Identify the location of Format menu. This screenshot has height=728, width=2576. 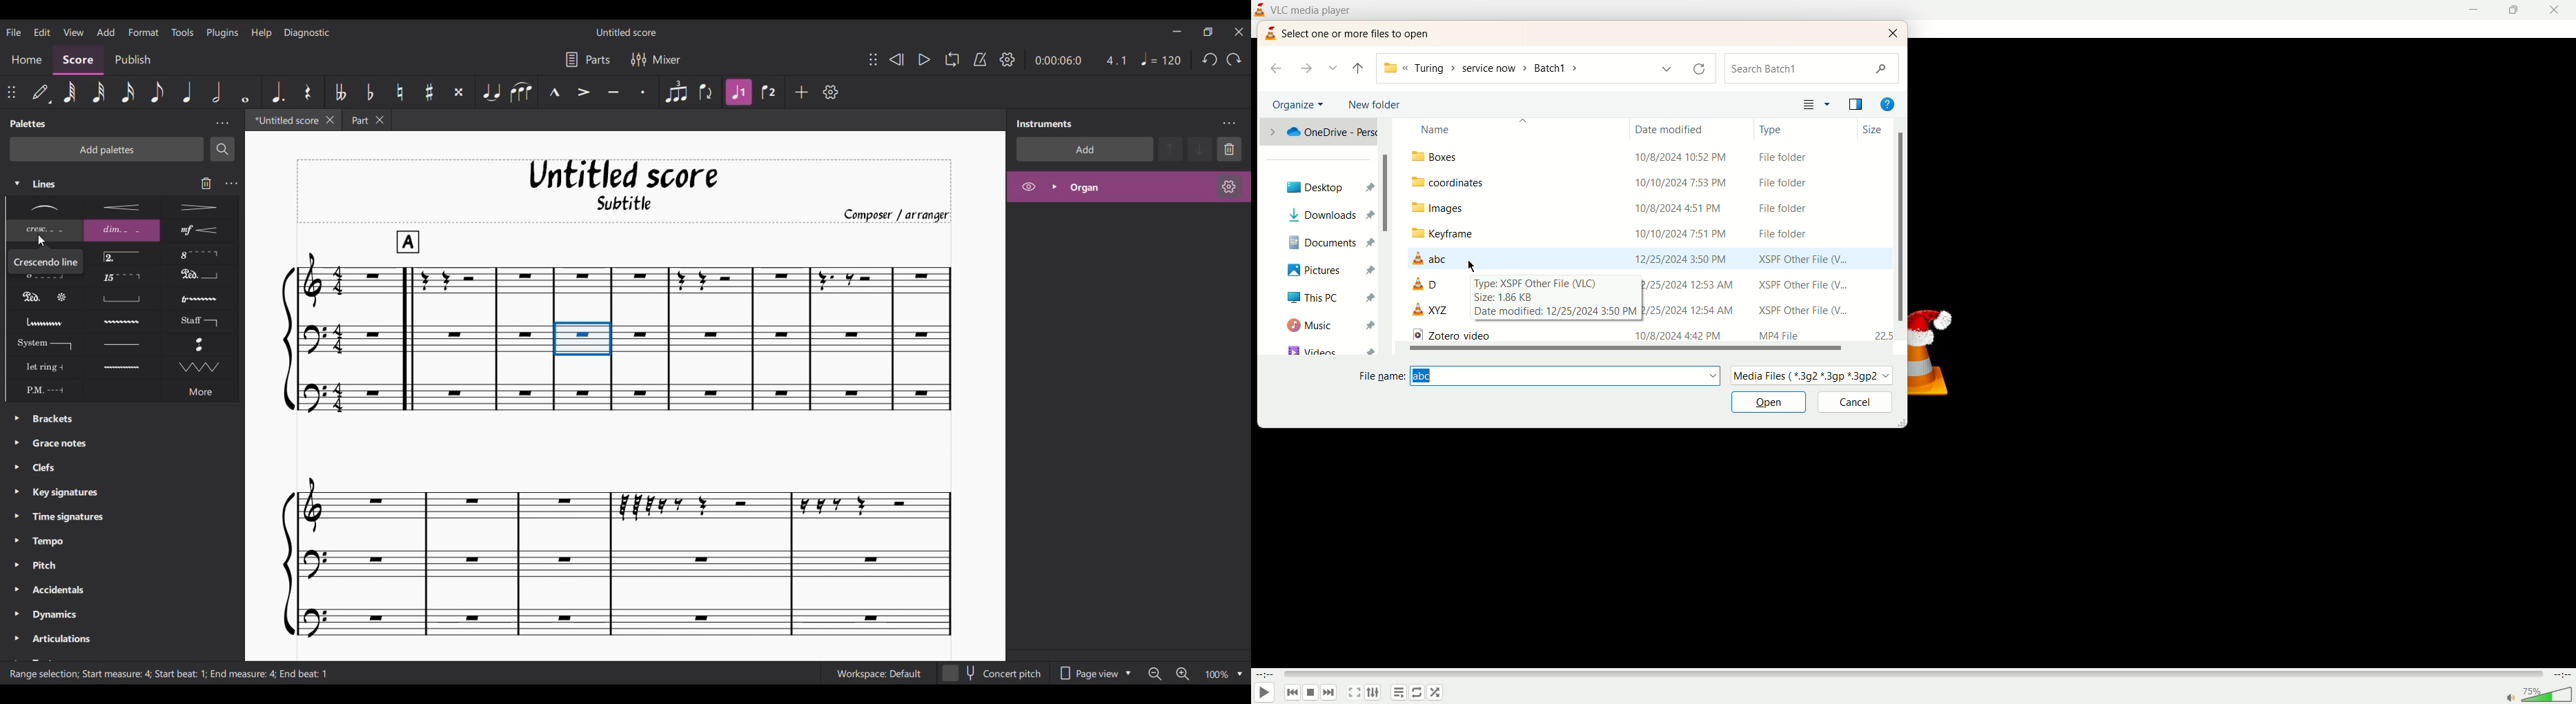
(144, 32).